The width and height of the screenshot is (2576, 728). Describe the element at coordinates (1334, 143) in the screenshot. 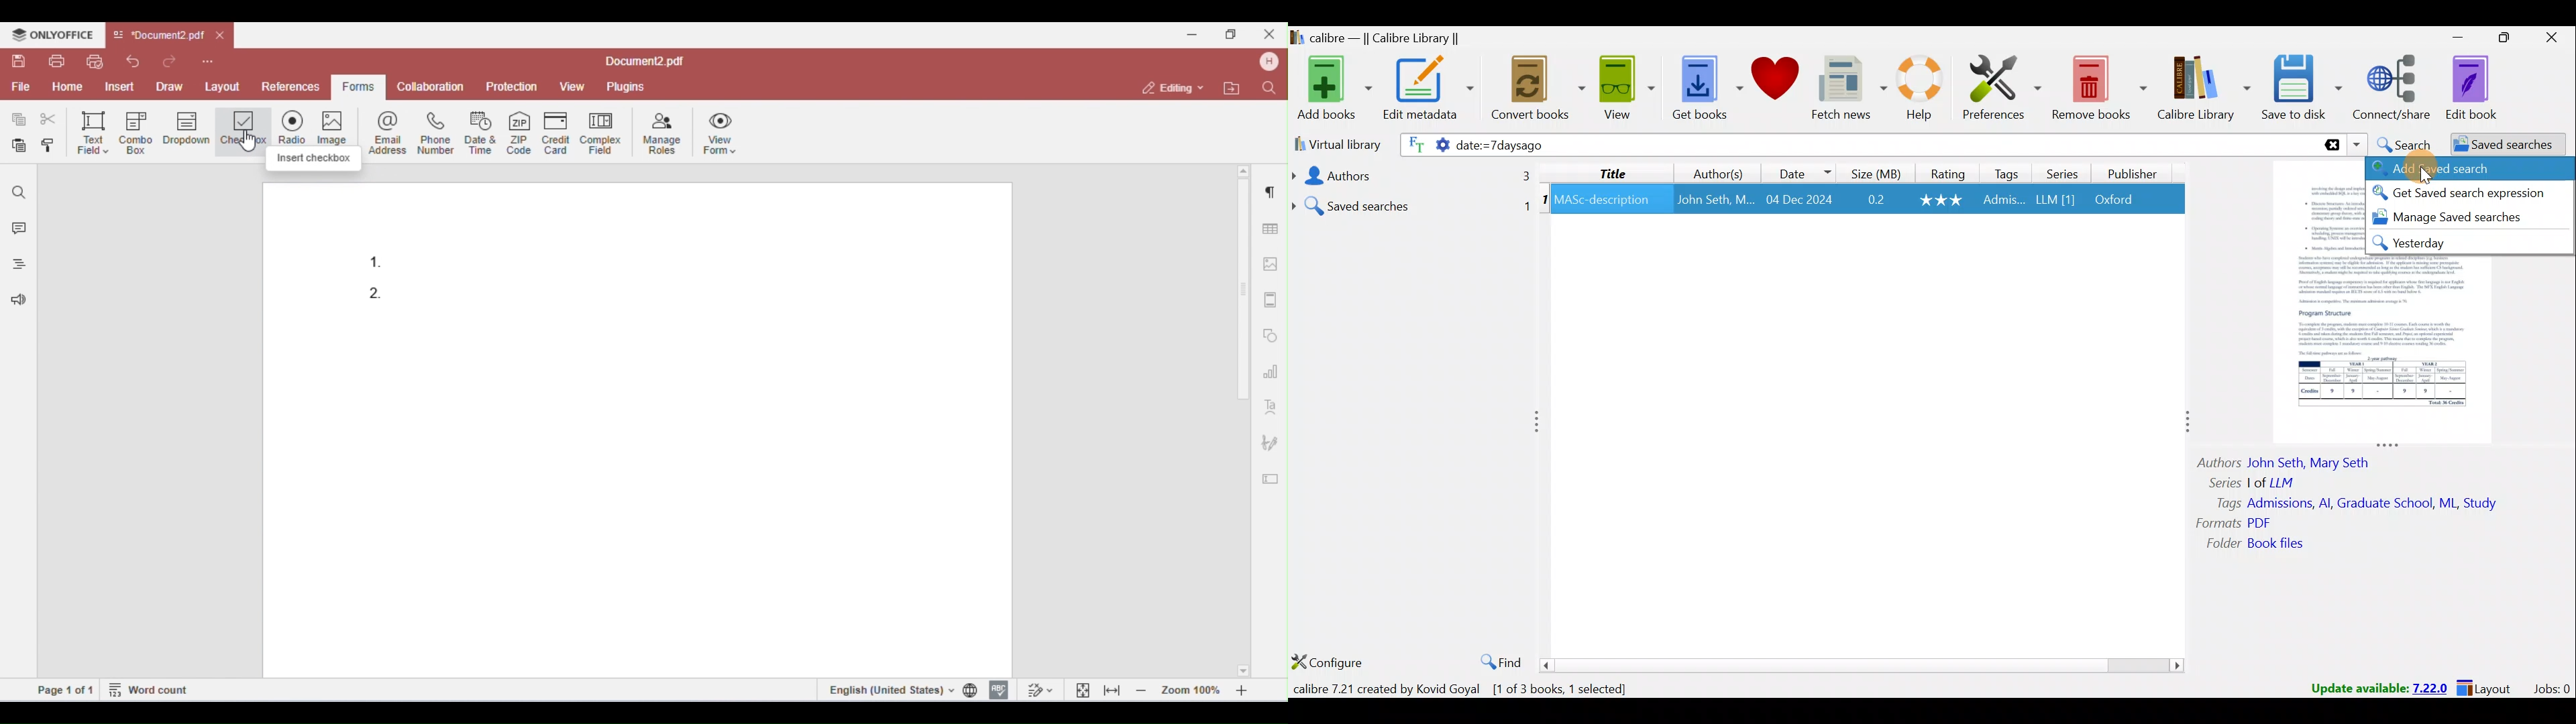

I see `Virtual library` at that location.